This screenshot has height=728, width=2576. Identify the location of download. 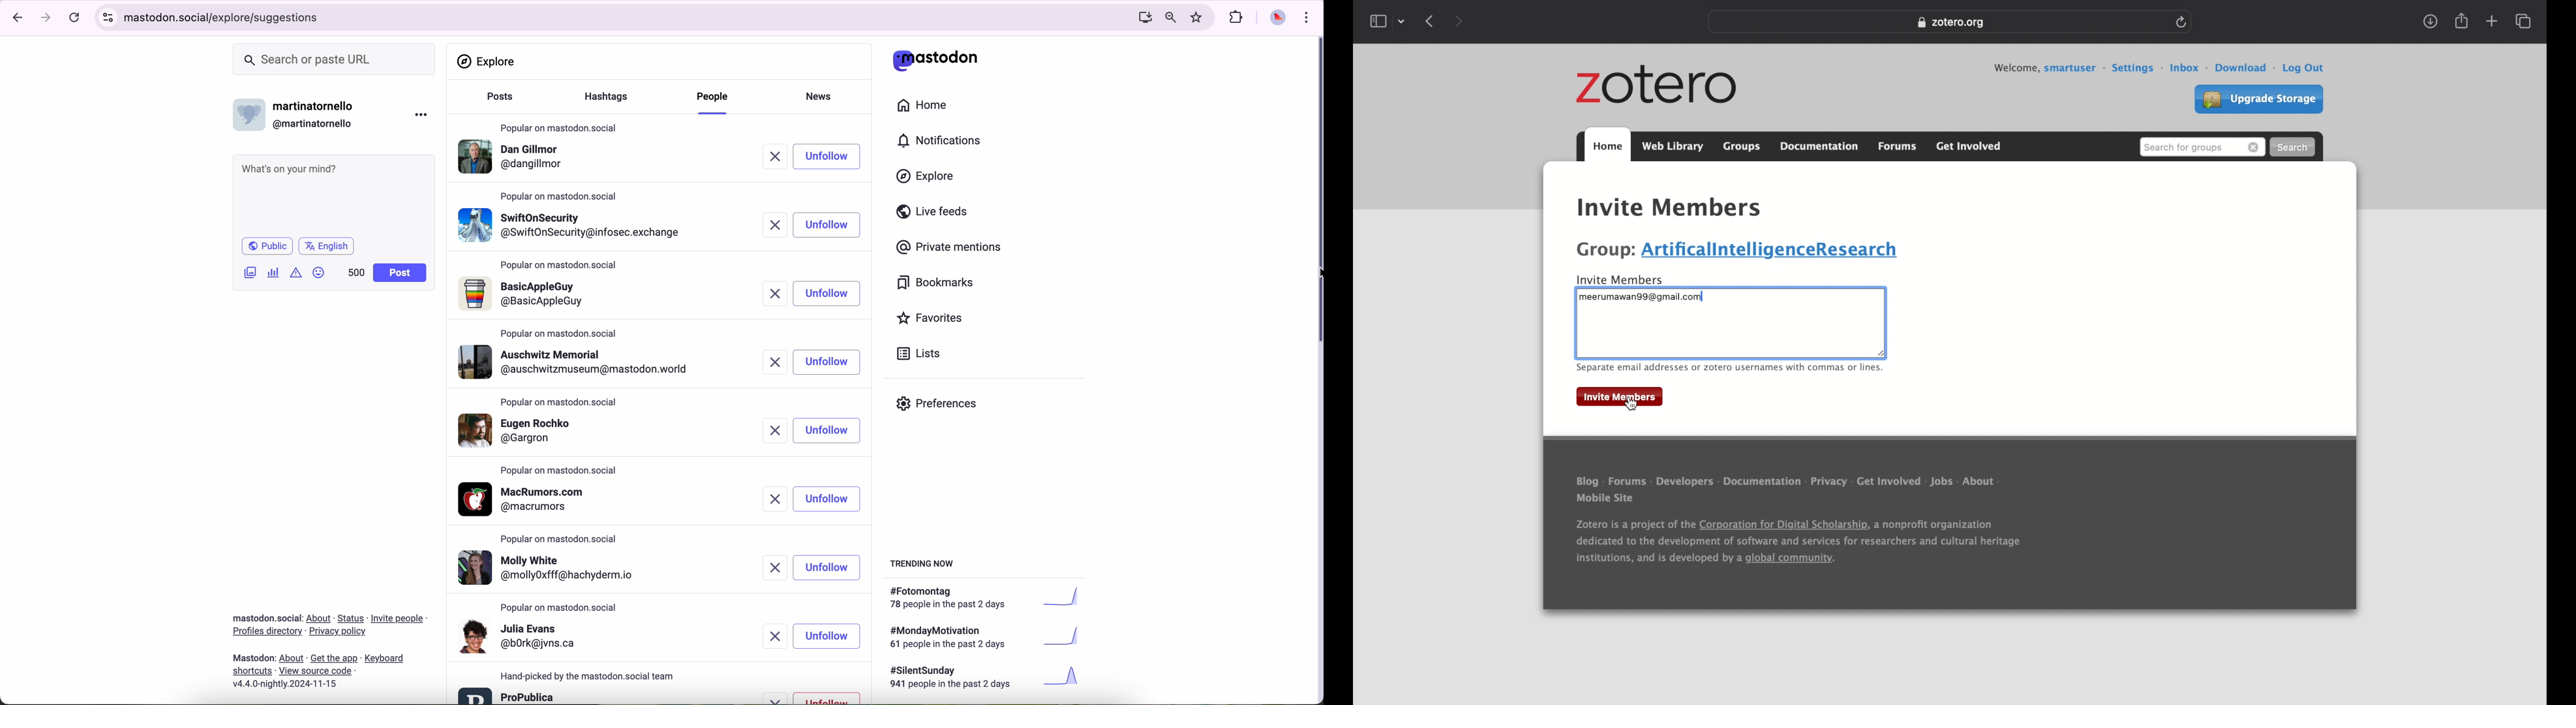
(2431, 22).